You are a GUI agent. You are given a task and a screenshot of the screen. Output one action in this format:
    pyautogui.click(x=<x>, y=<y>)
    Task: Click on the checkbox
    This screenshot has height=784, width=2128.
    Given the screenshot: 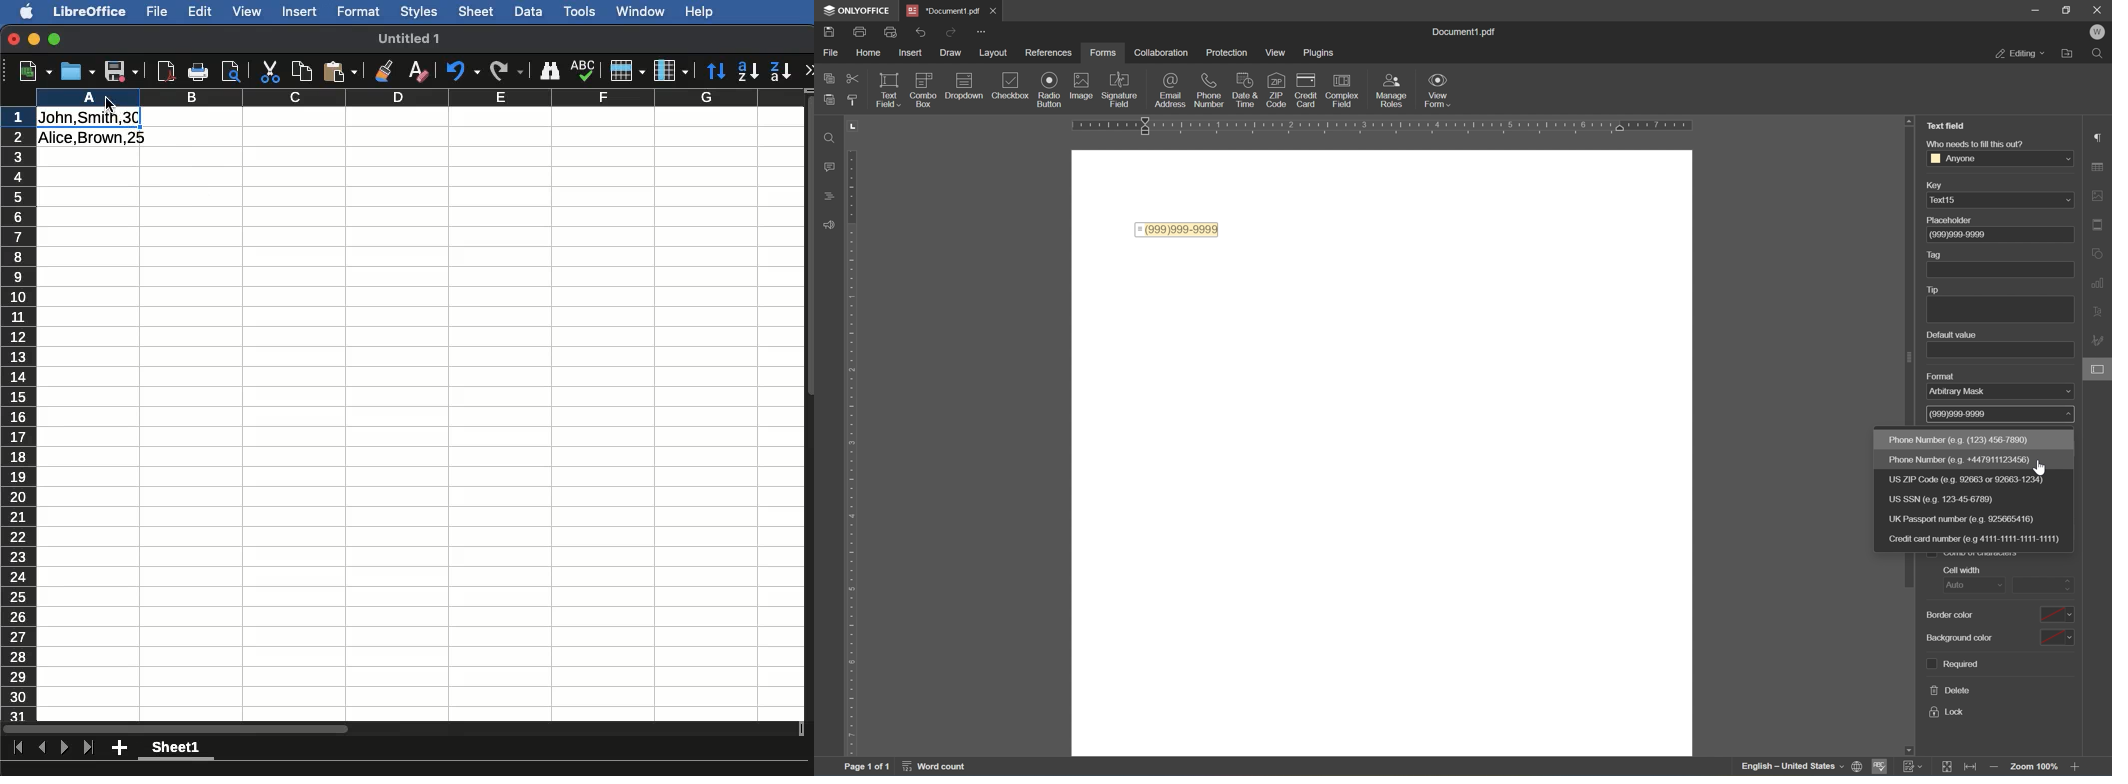 What is the action you would take?
    pyautogui.click(x=1014, y=85)
    